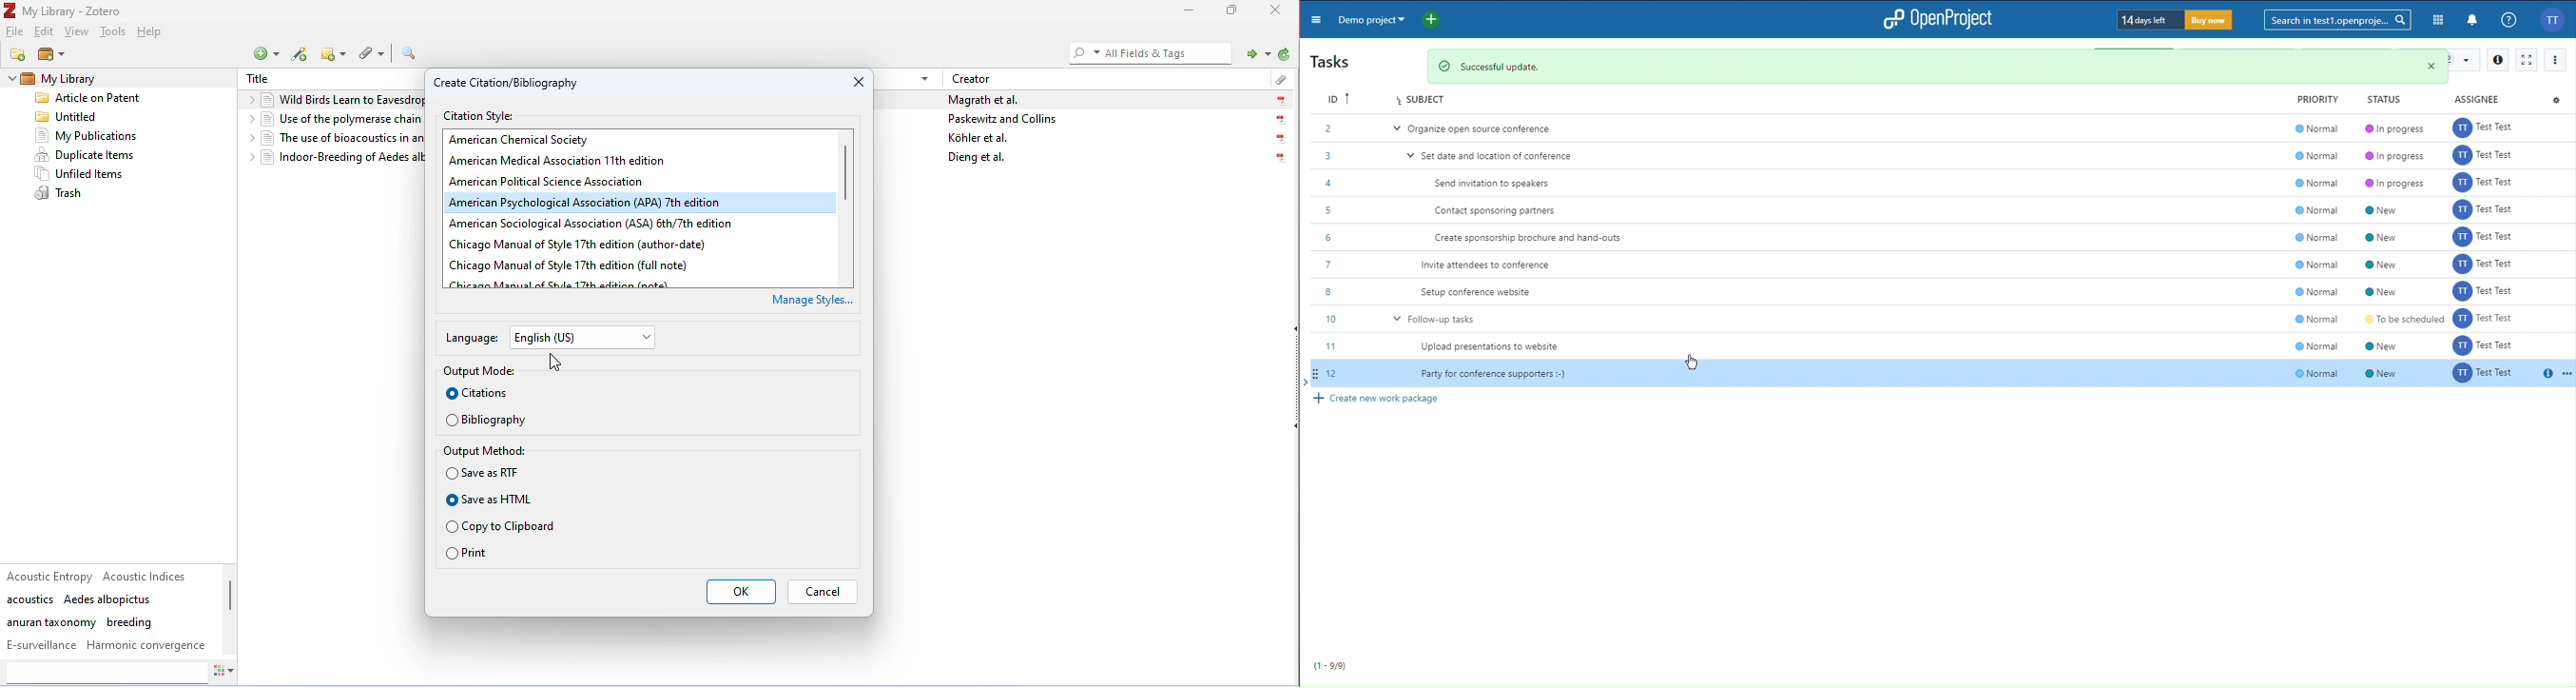 This screenshot has width=2576, height=700. I want to click on cursor, so click(557, 365).